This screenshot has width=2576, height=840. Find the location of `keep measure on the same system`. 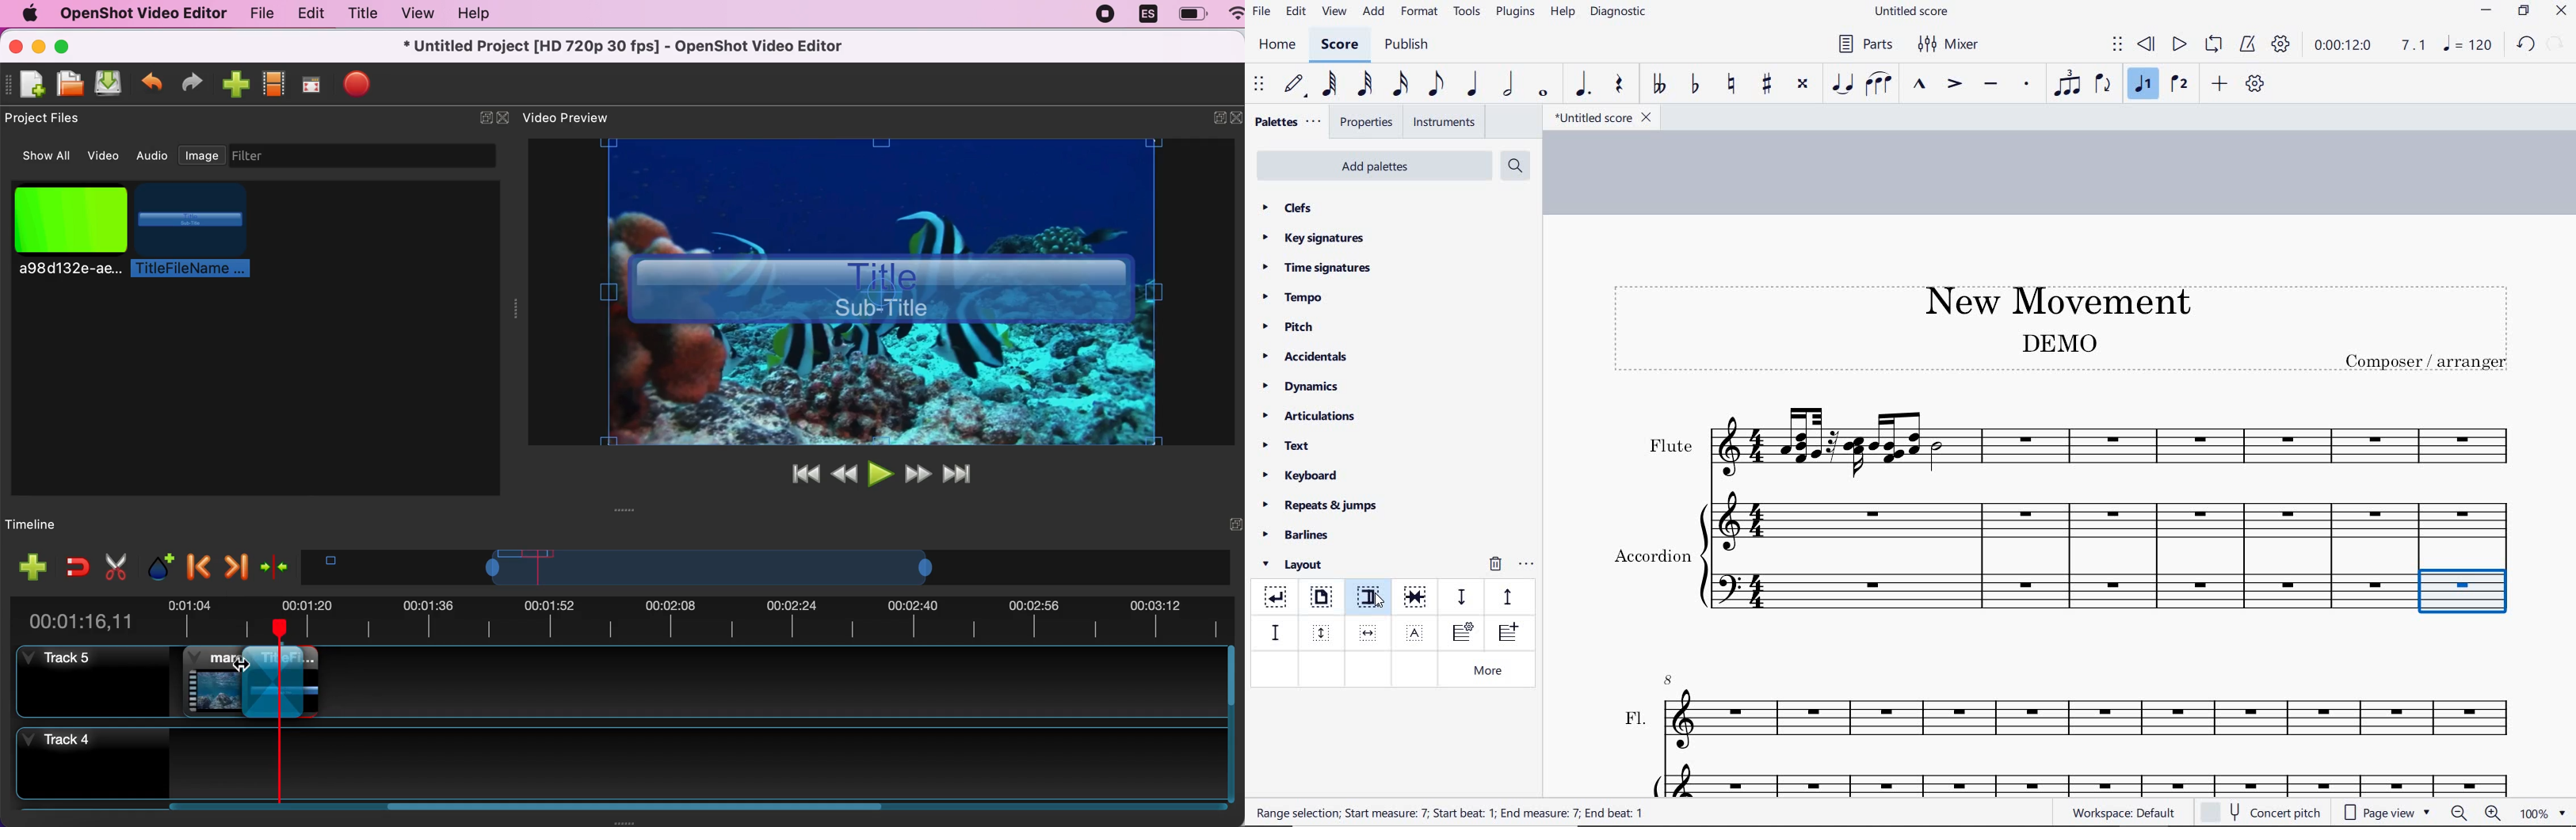

keep measure on the same system is located at coordinates (1417, 597).